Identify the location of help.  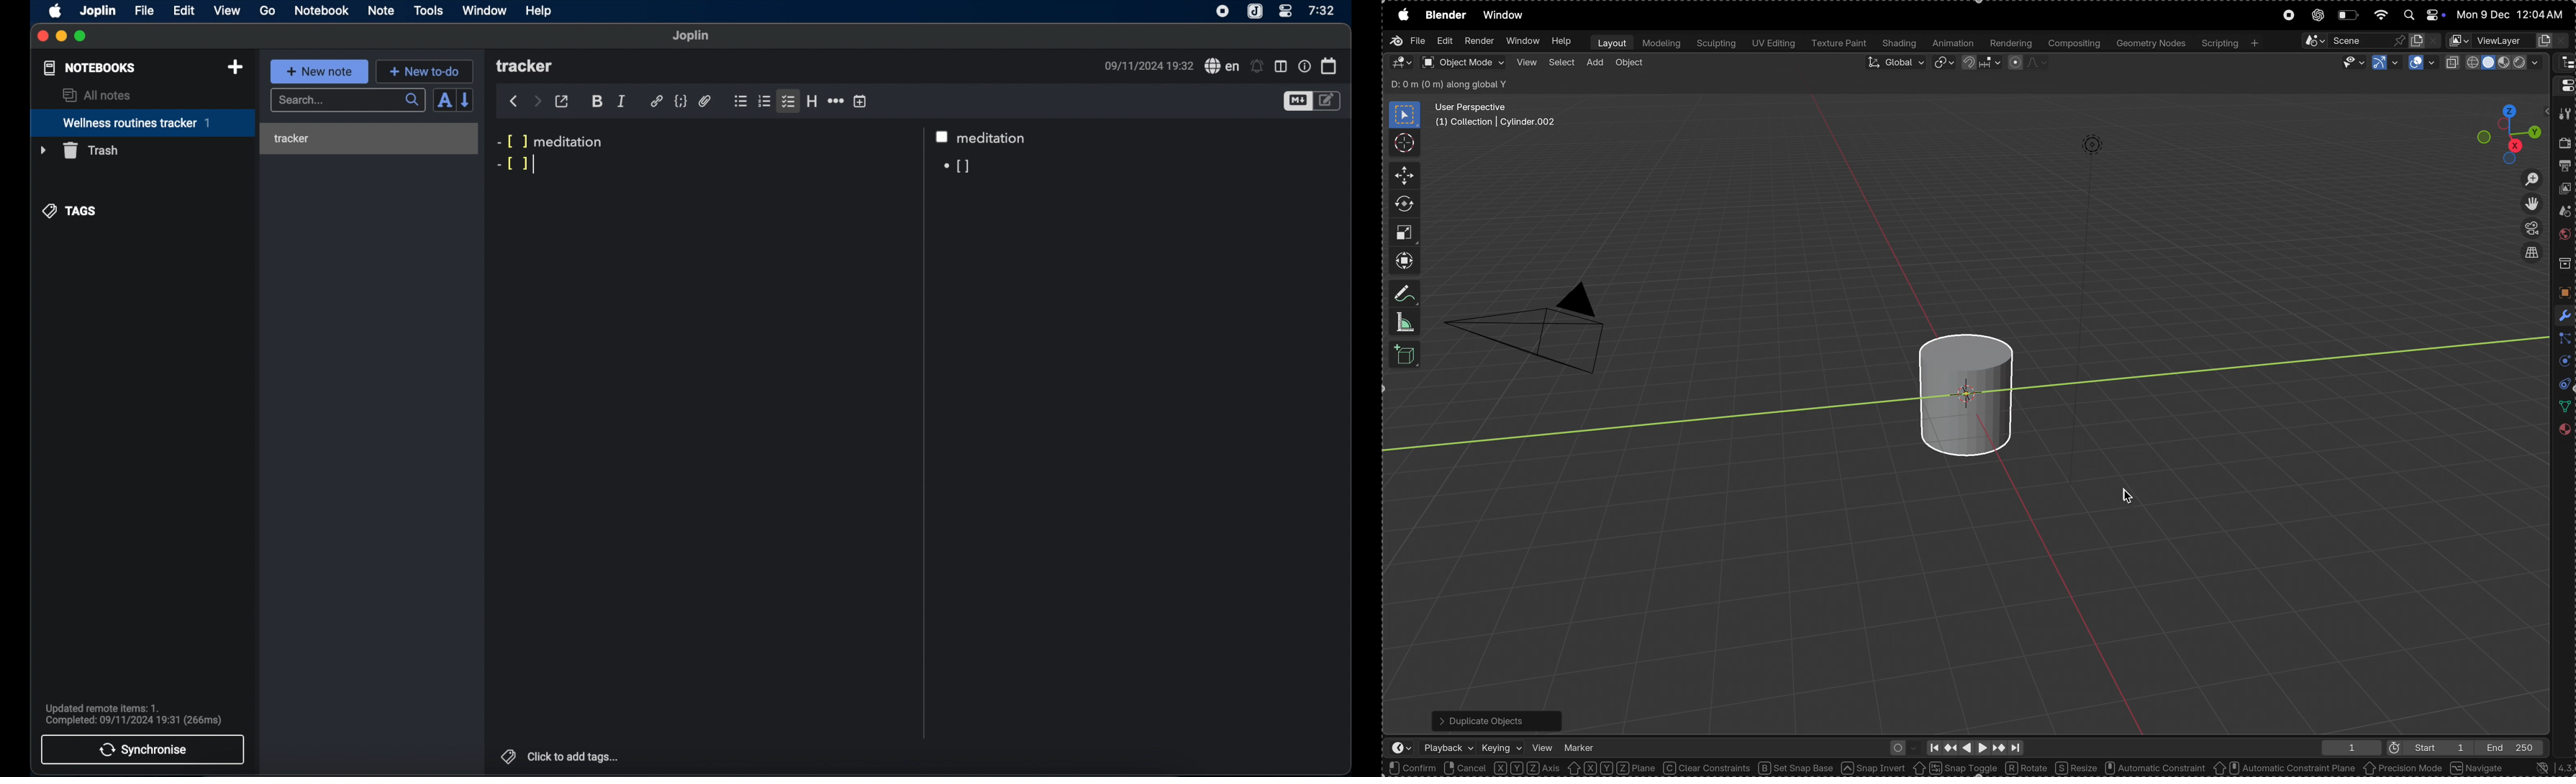
(540, 11).